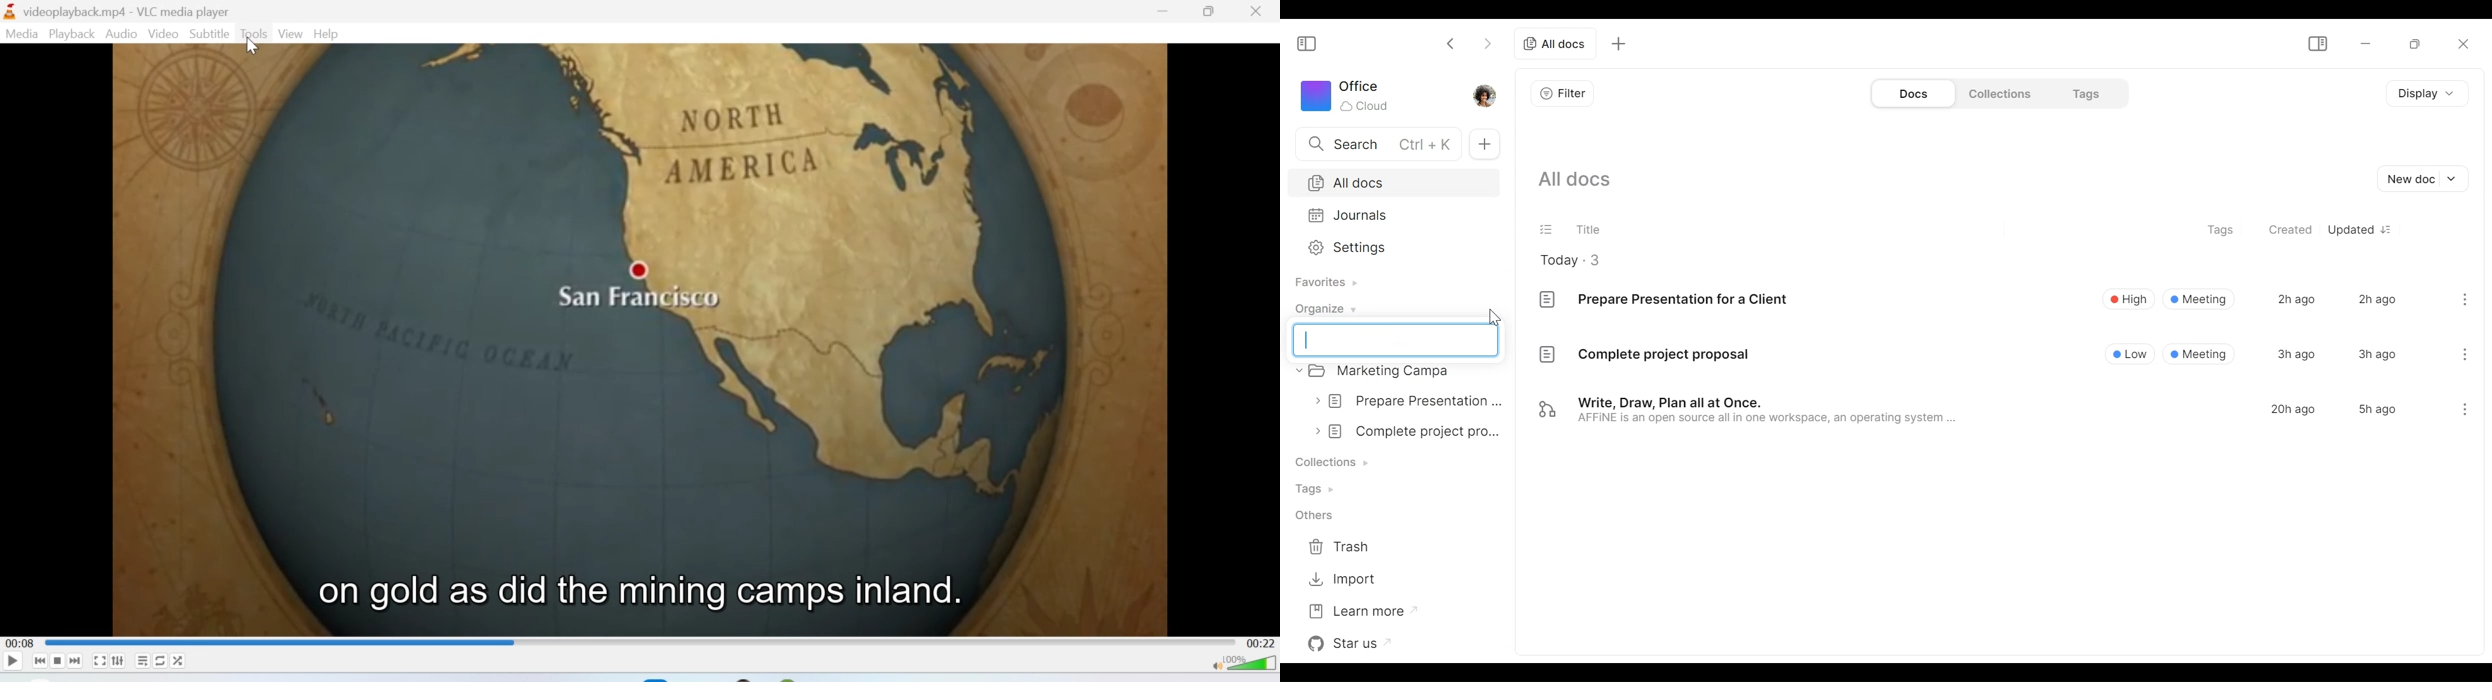 The image size is (2492, 700). What do you see at coordinates (1324, 282) in the screenshot?
I see `Favorites` at bounding box center [1324, 282].